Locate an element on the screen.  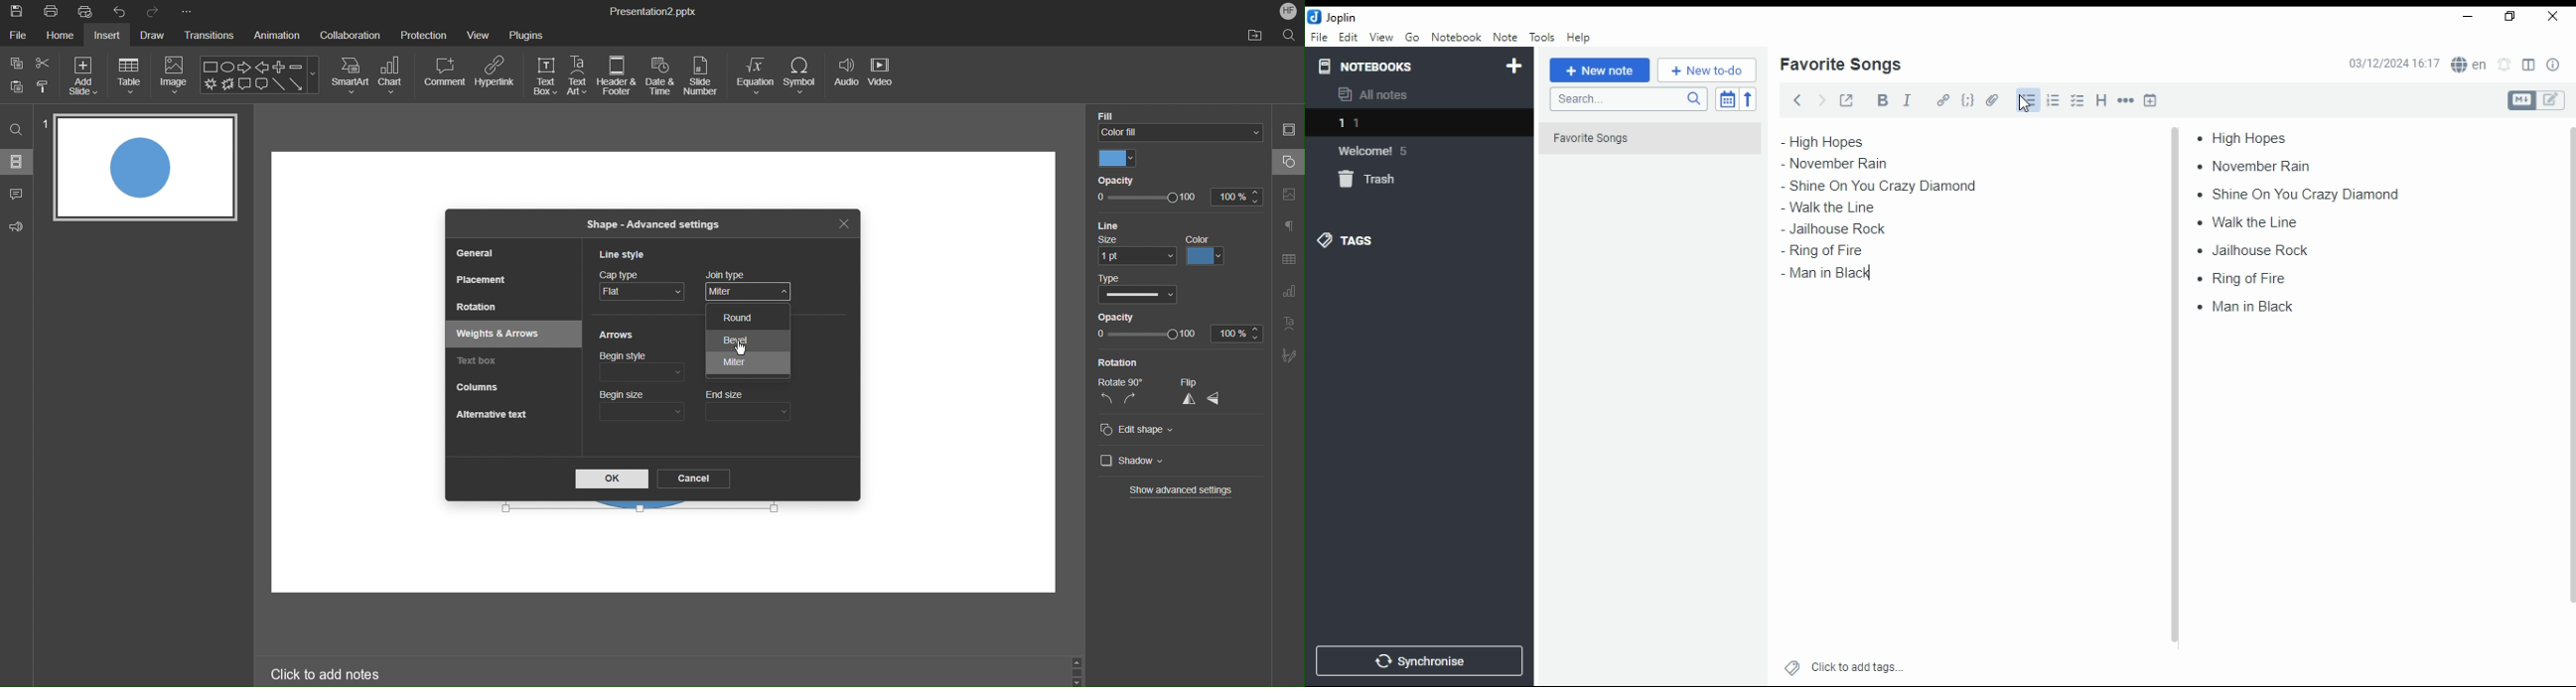
new notebook is located at coordinates (1514, 67).